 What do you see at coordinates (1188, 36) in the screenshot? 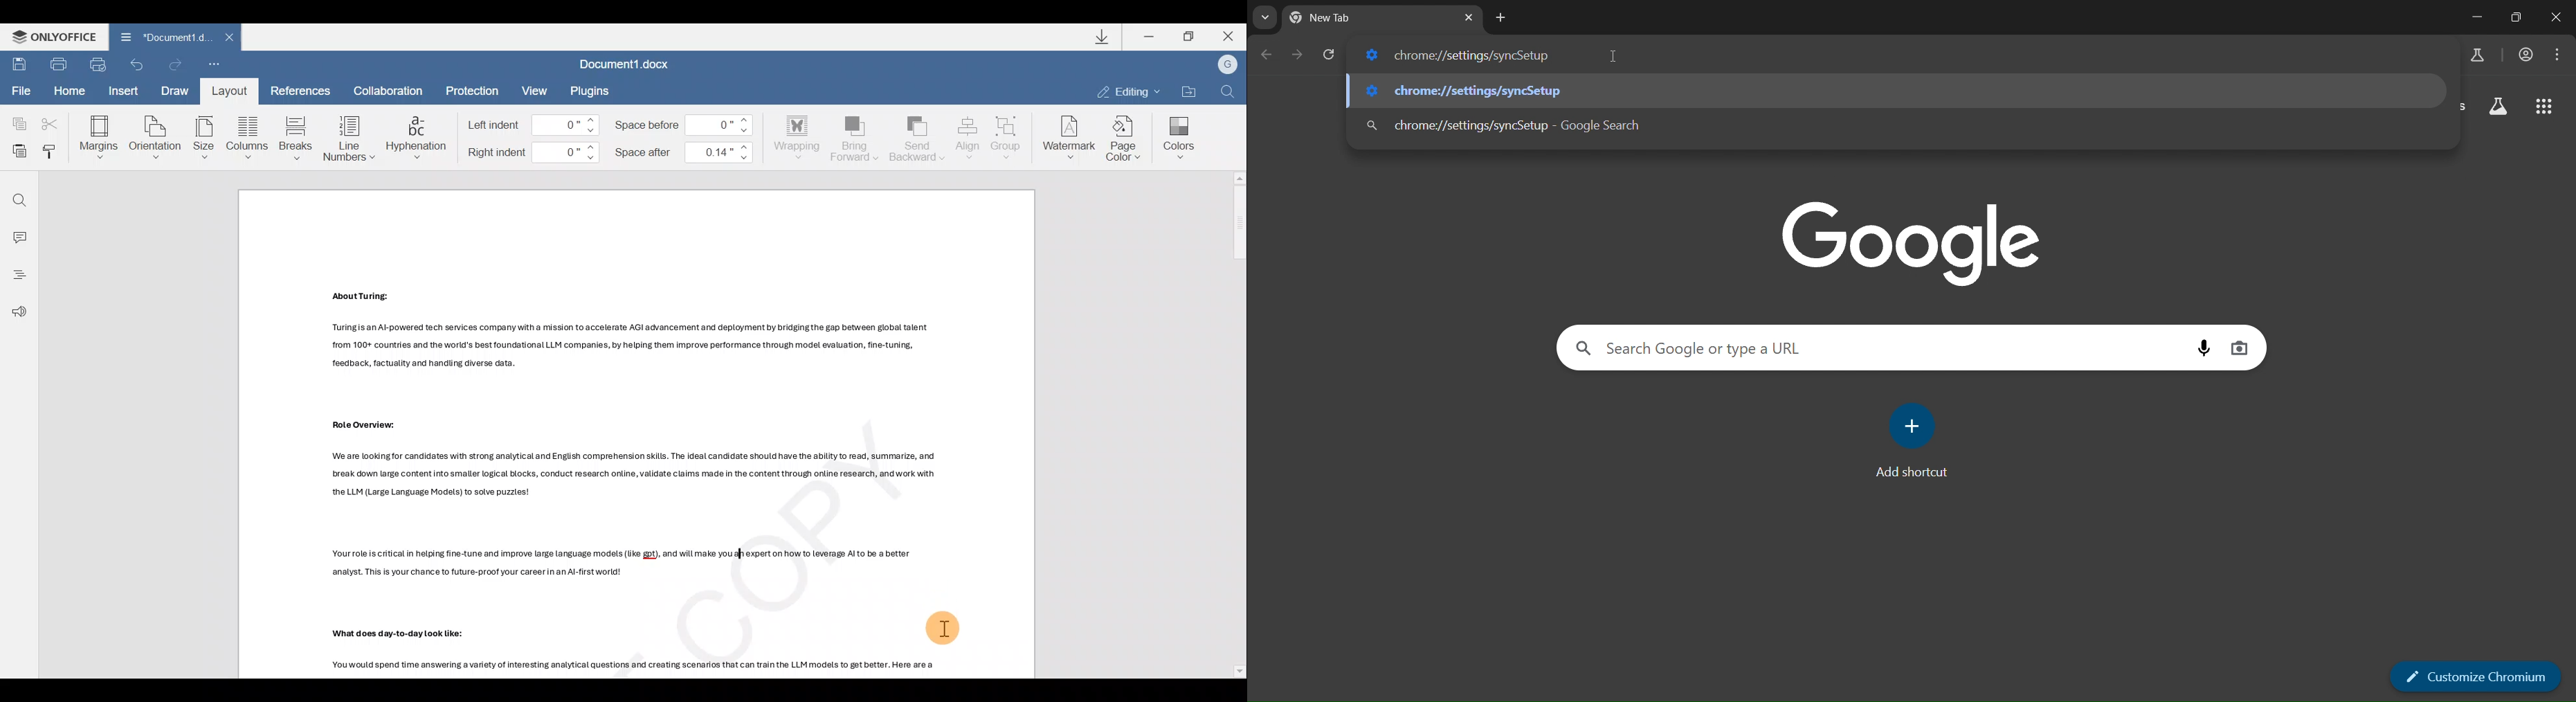
I see `Maximize` at bounding box center [1188, 36].